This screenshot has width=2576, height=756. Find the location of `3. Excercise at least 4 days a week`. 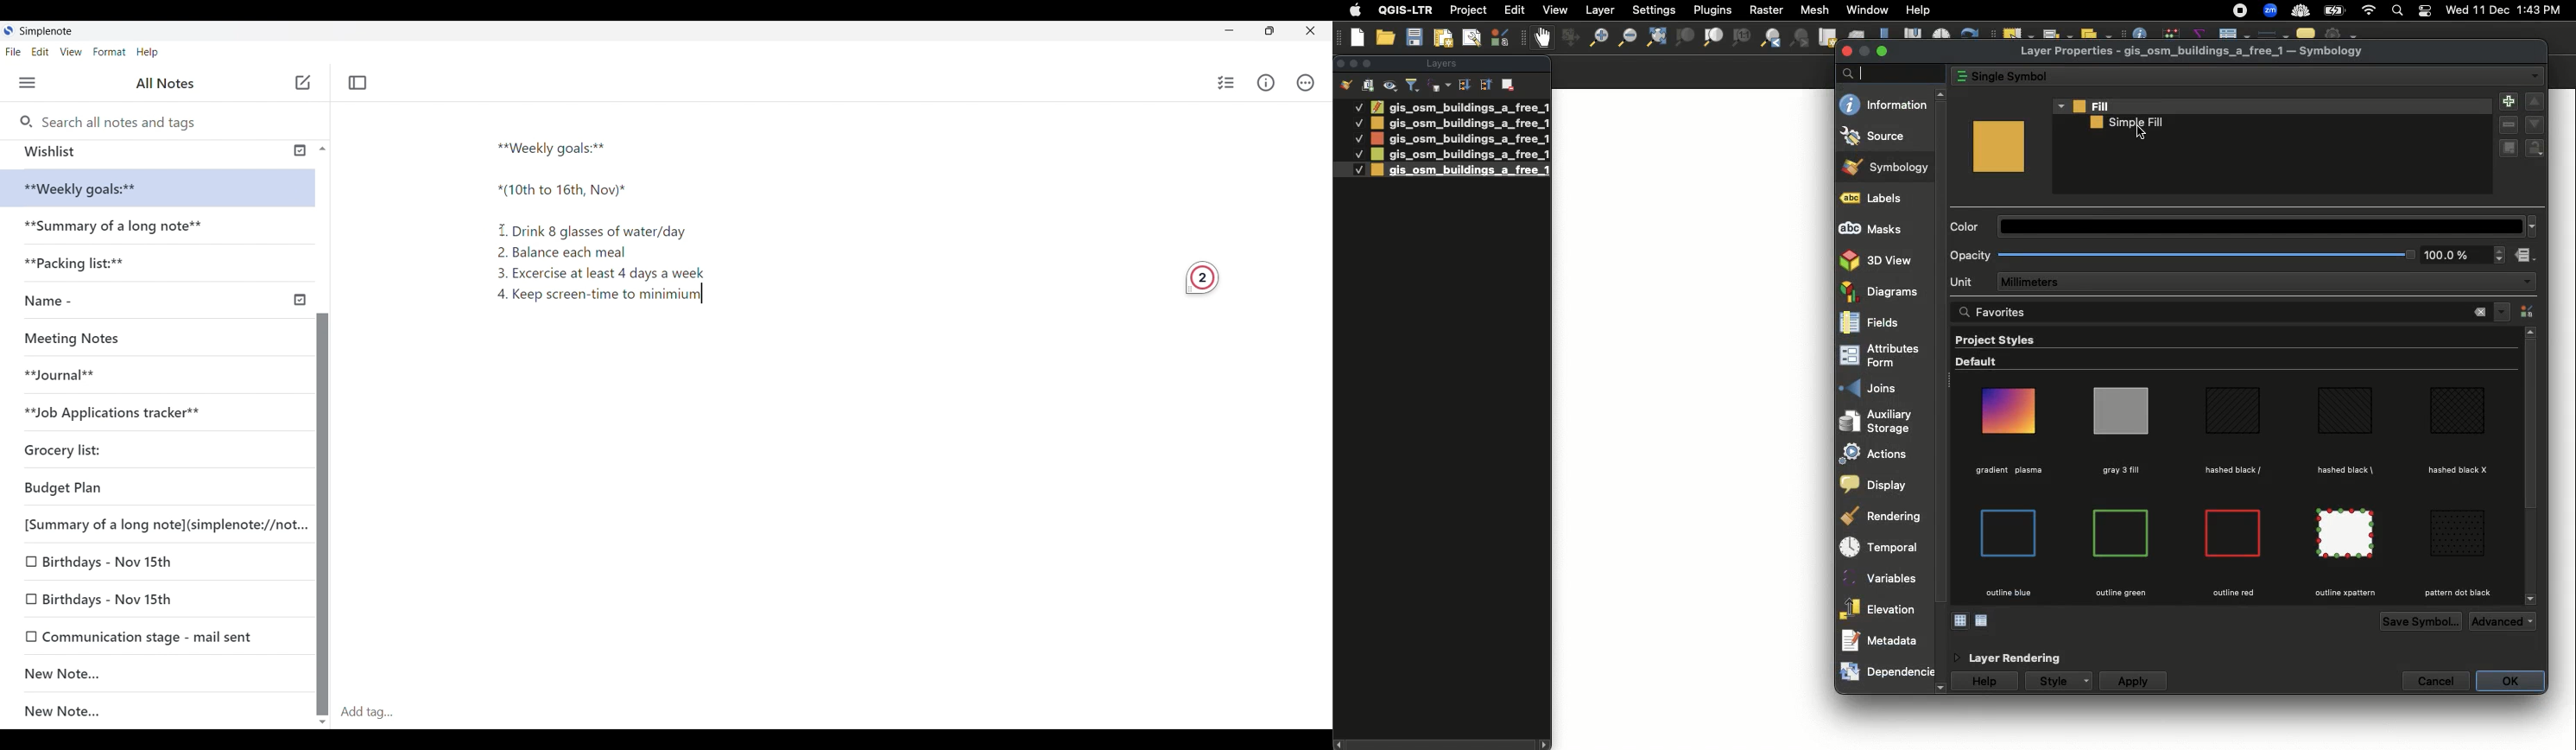

3. Excercise at least 4 days a week is located at coordinates (607, 273).